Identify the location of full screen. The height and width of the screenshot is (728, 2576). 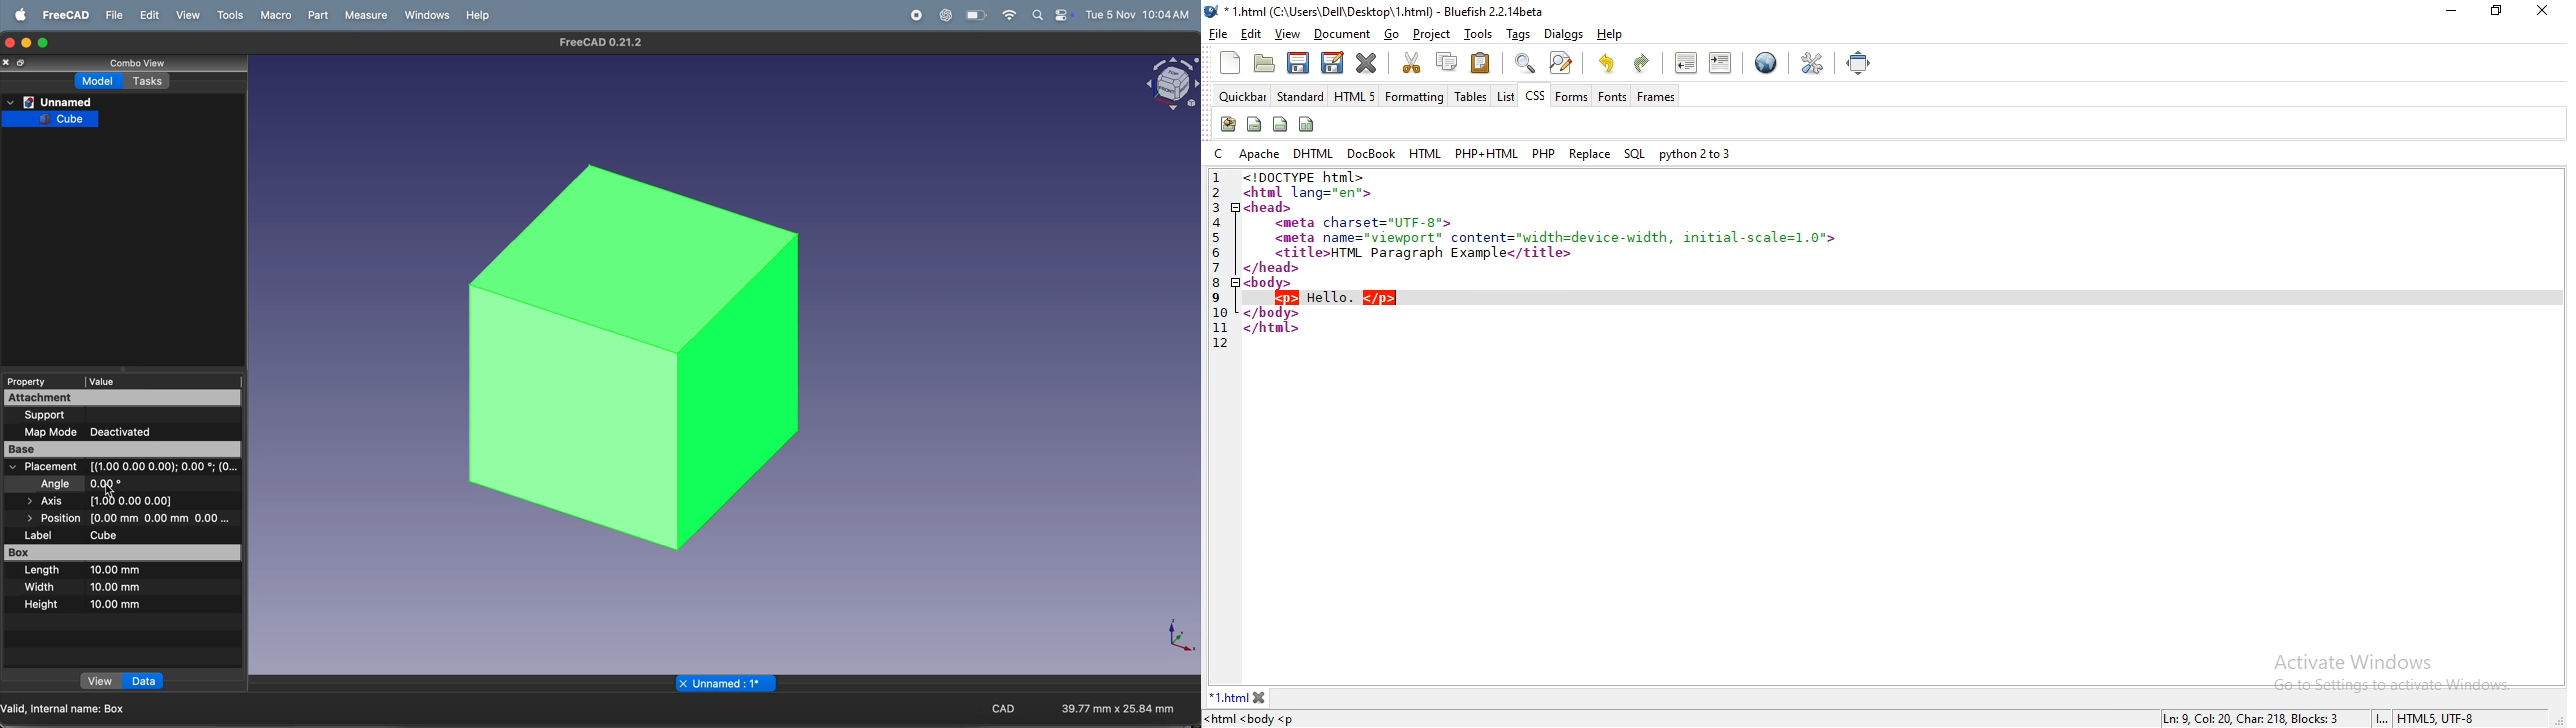
(1860, 61).